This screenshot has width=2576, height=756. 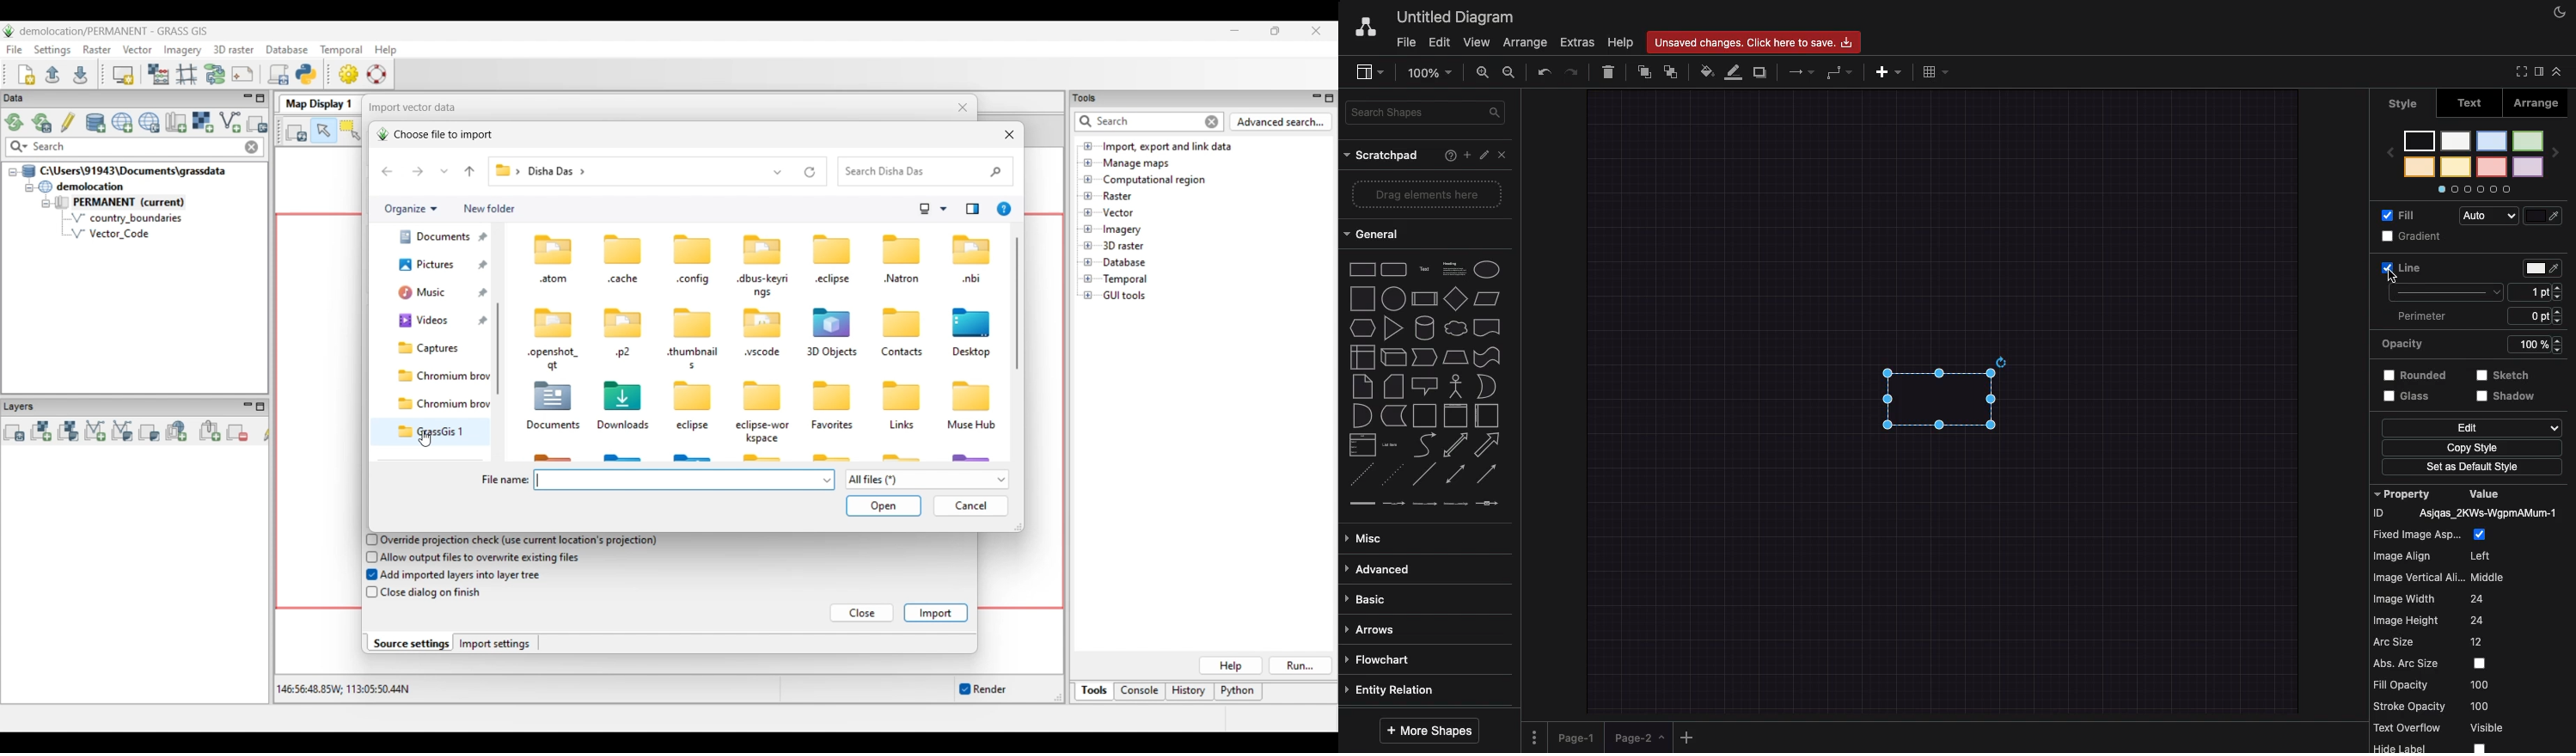 What do you see at coordinates (1454, 327) in the screenshot?
I see `cloud` at bounding box center [1454, 327].